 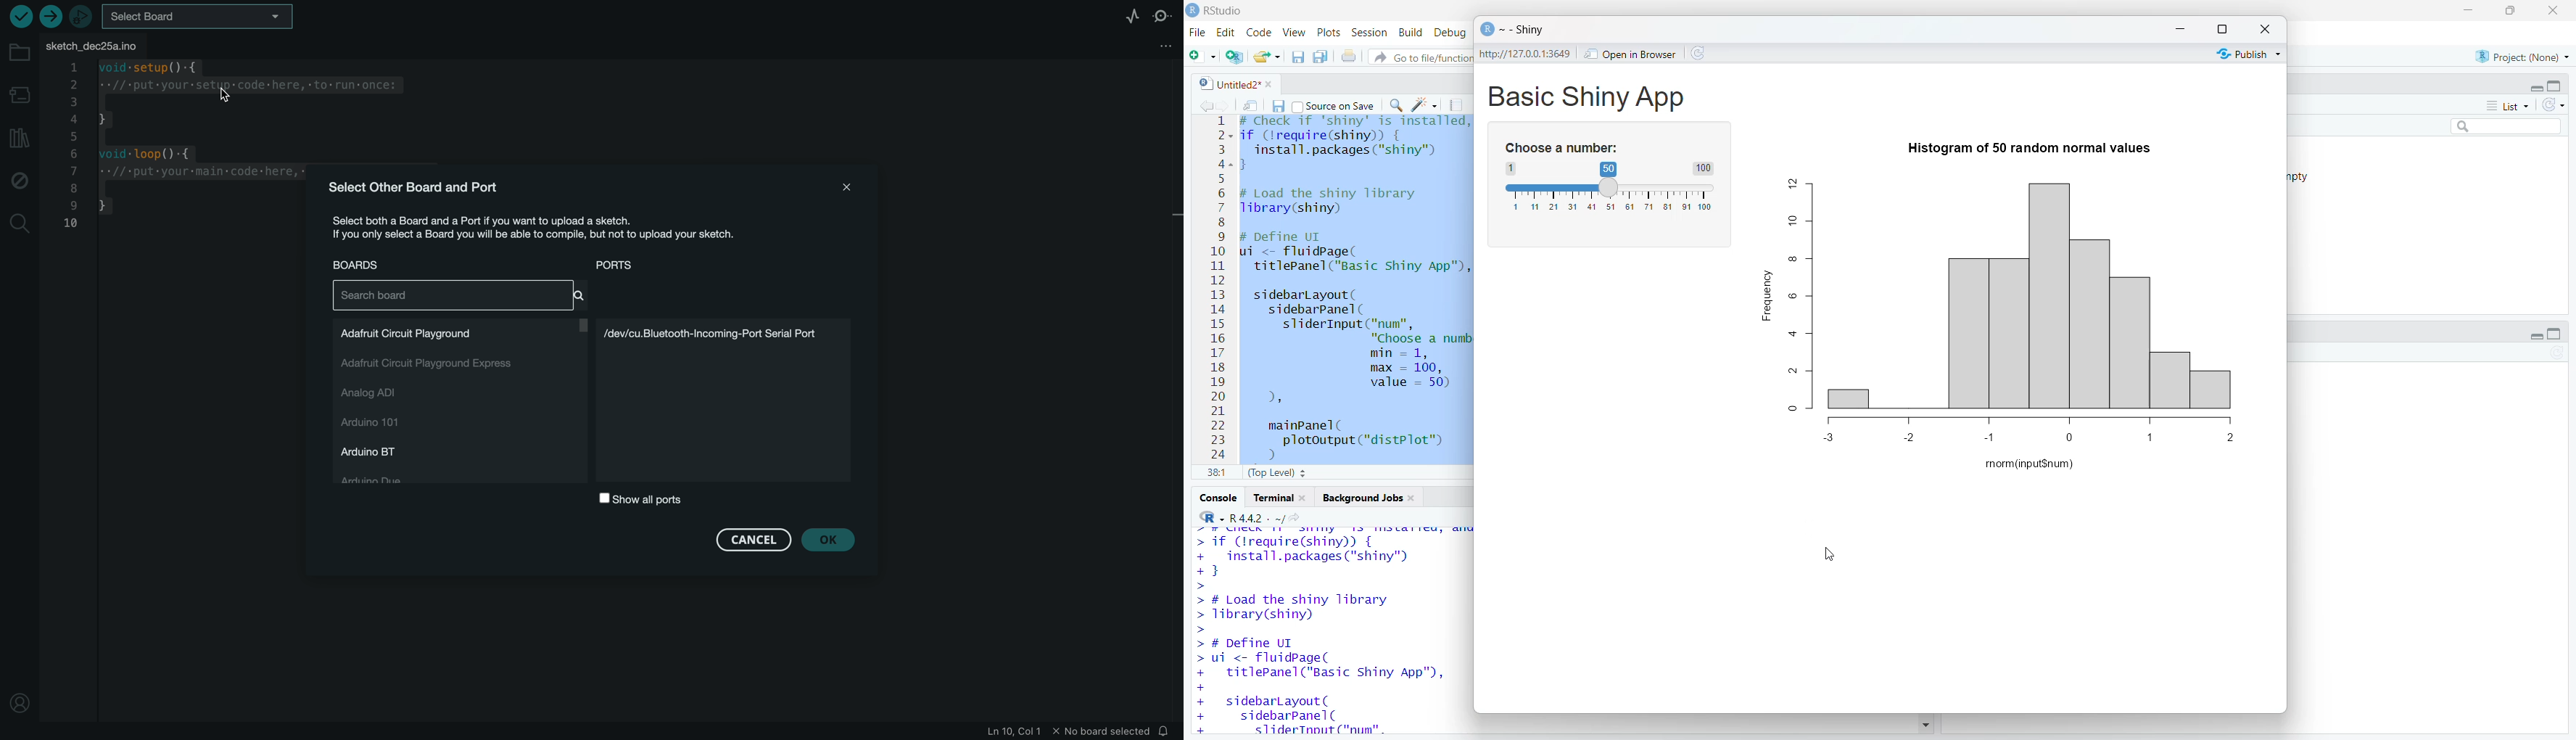 What do you see at coordinates (1322, 664) in the screenshot?
I see `> # Define UI> ui < fluidrage(+ titlepanel("Basic Shiny App"),+` at bounding box center [1322, 664].